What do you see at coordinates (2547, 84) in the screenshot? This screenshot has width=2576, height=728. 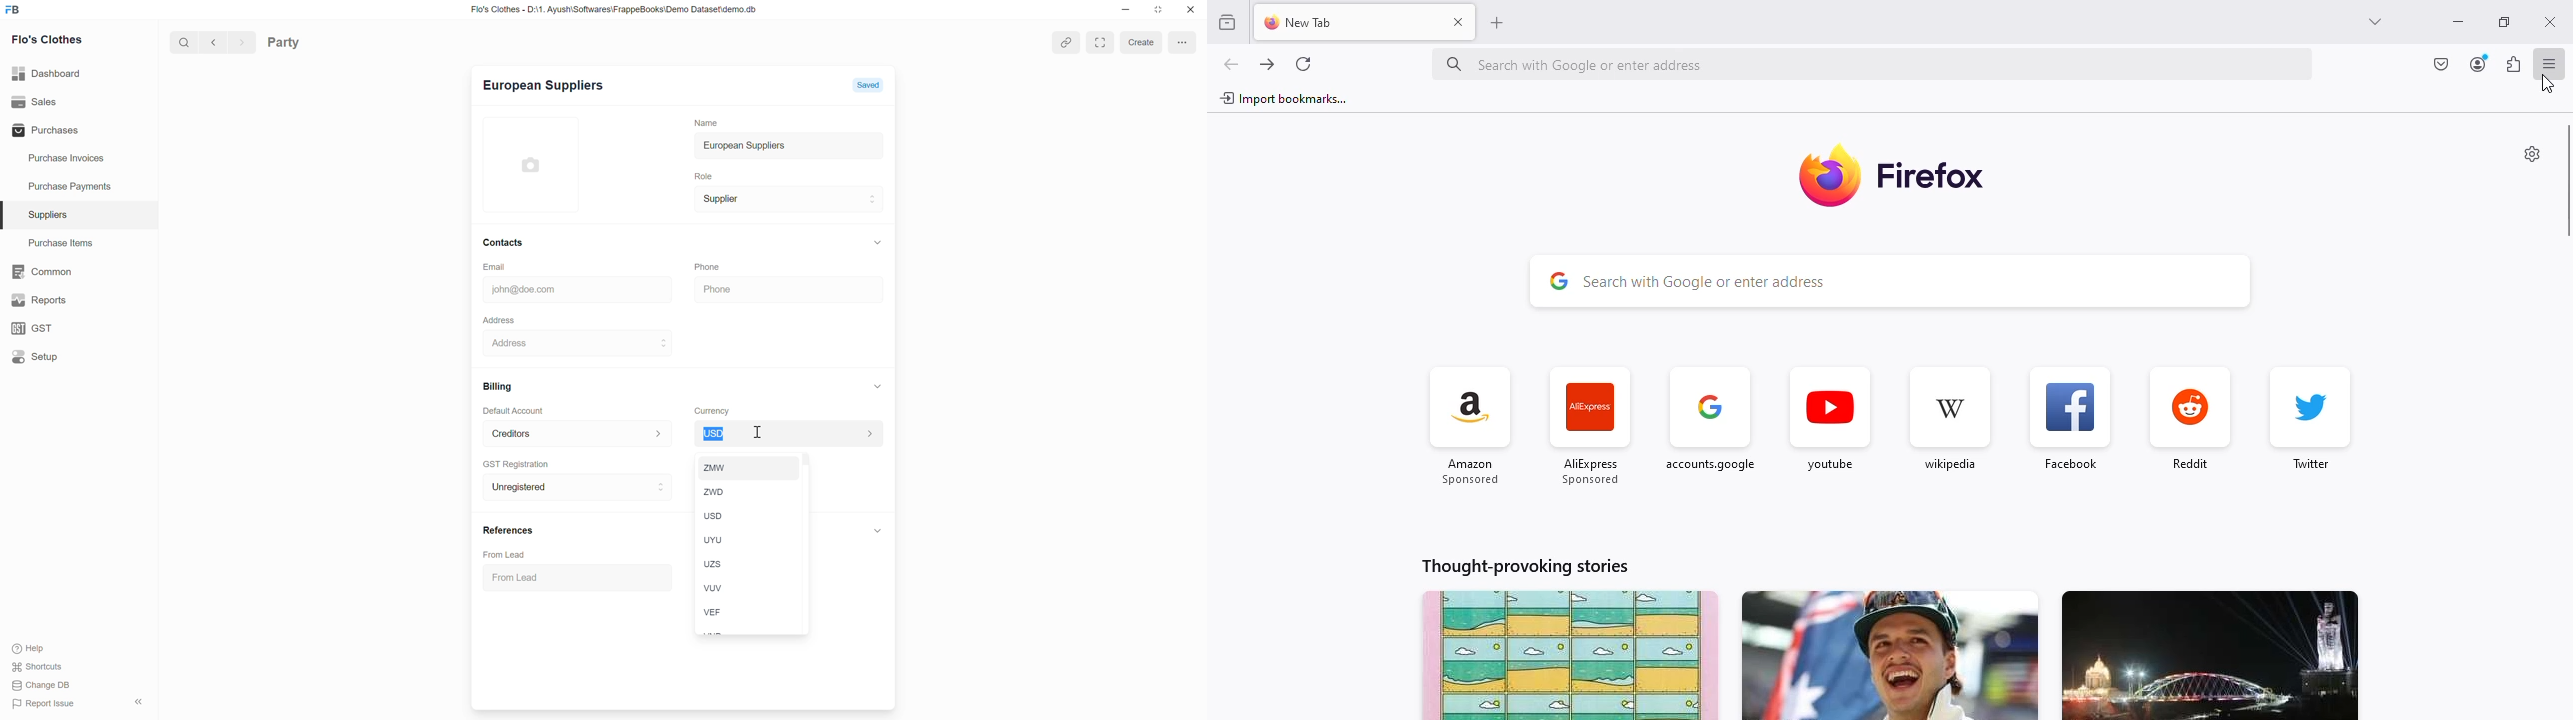 I see `cursor` at bounding box center [2547, 84].